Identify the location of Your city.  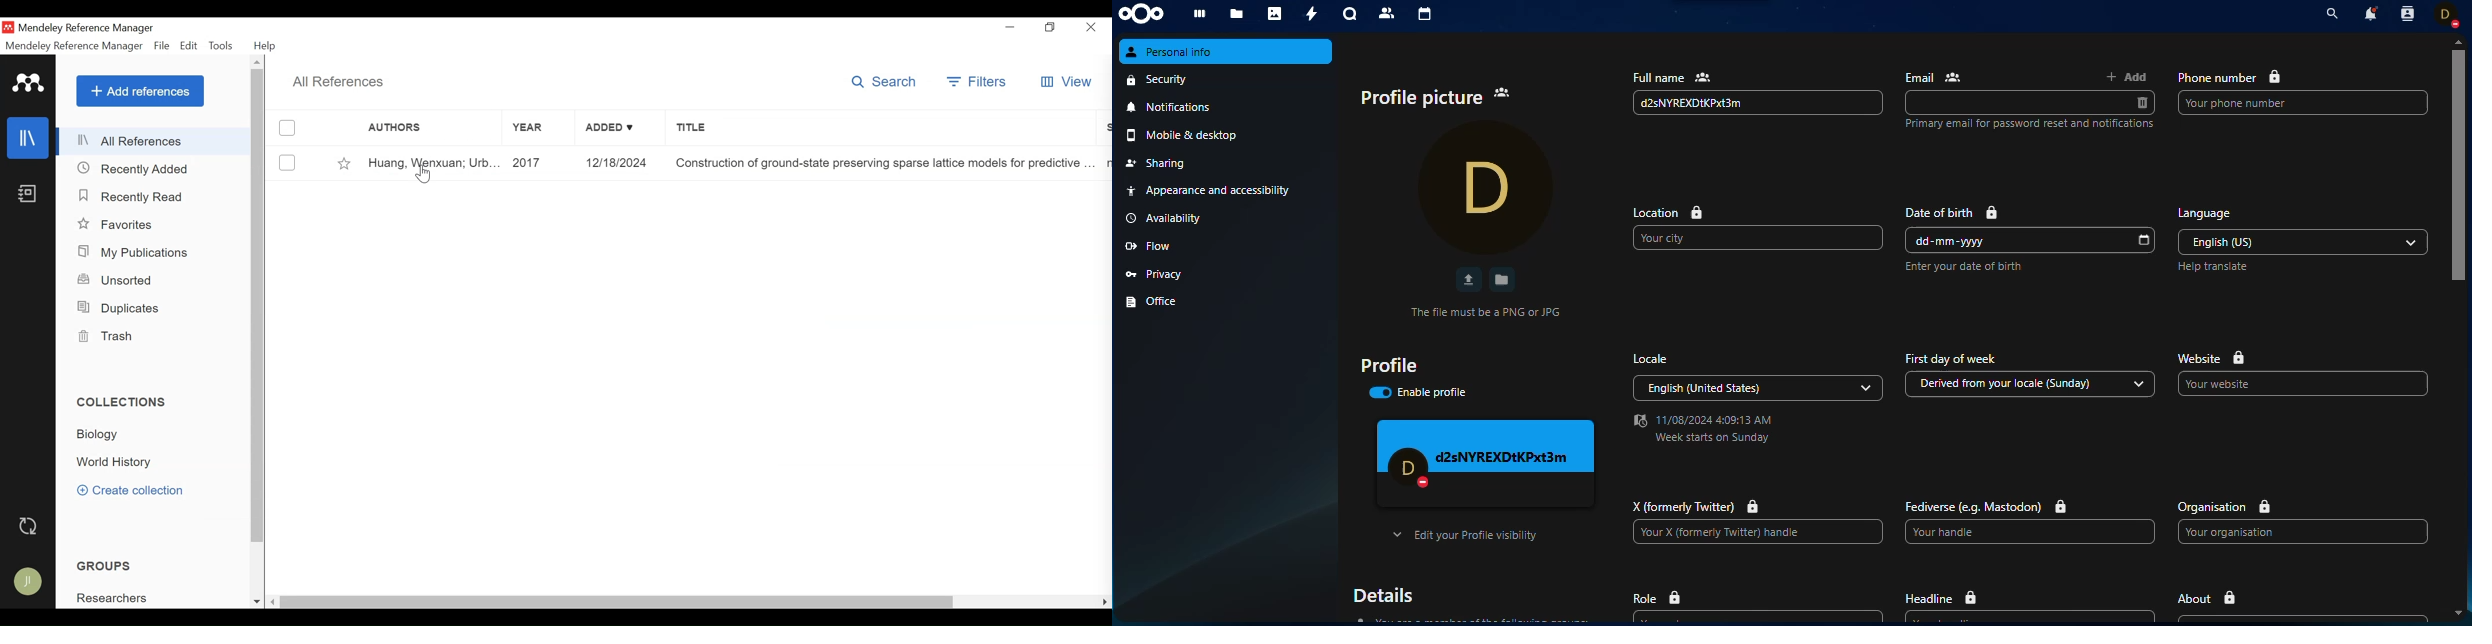
(1758, 237).